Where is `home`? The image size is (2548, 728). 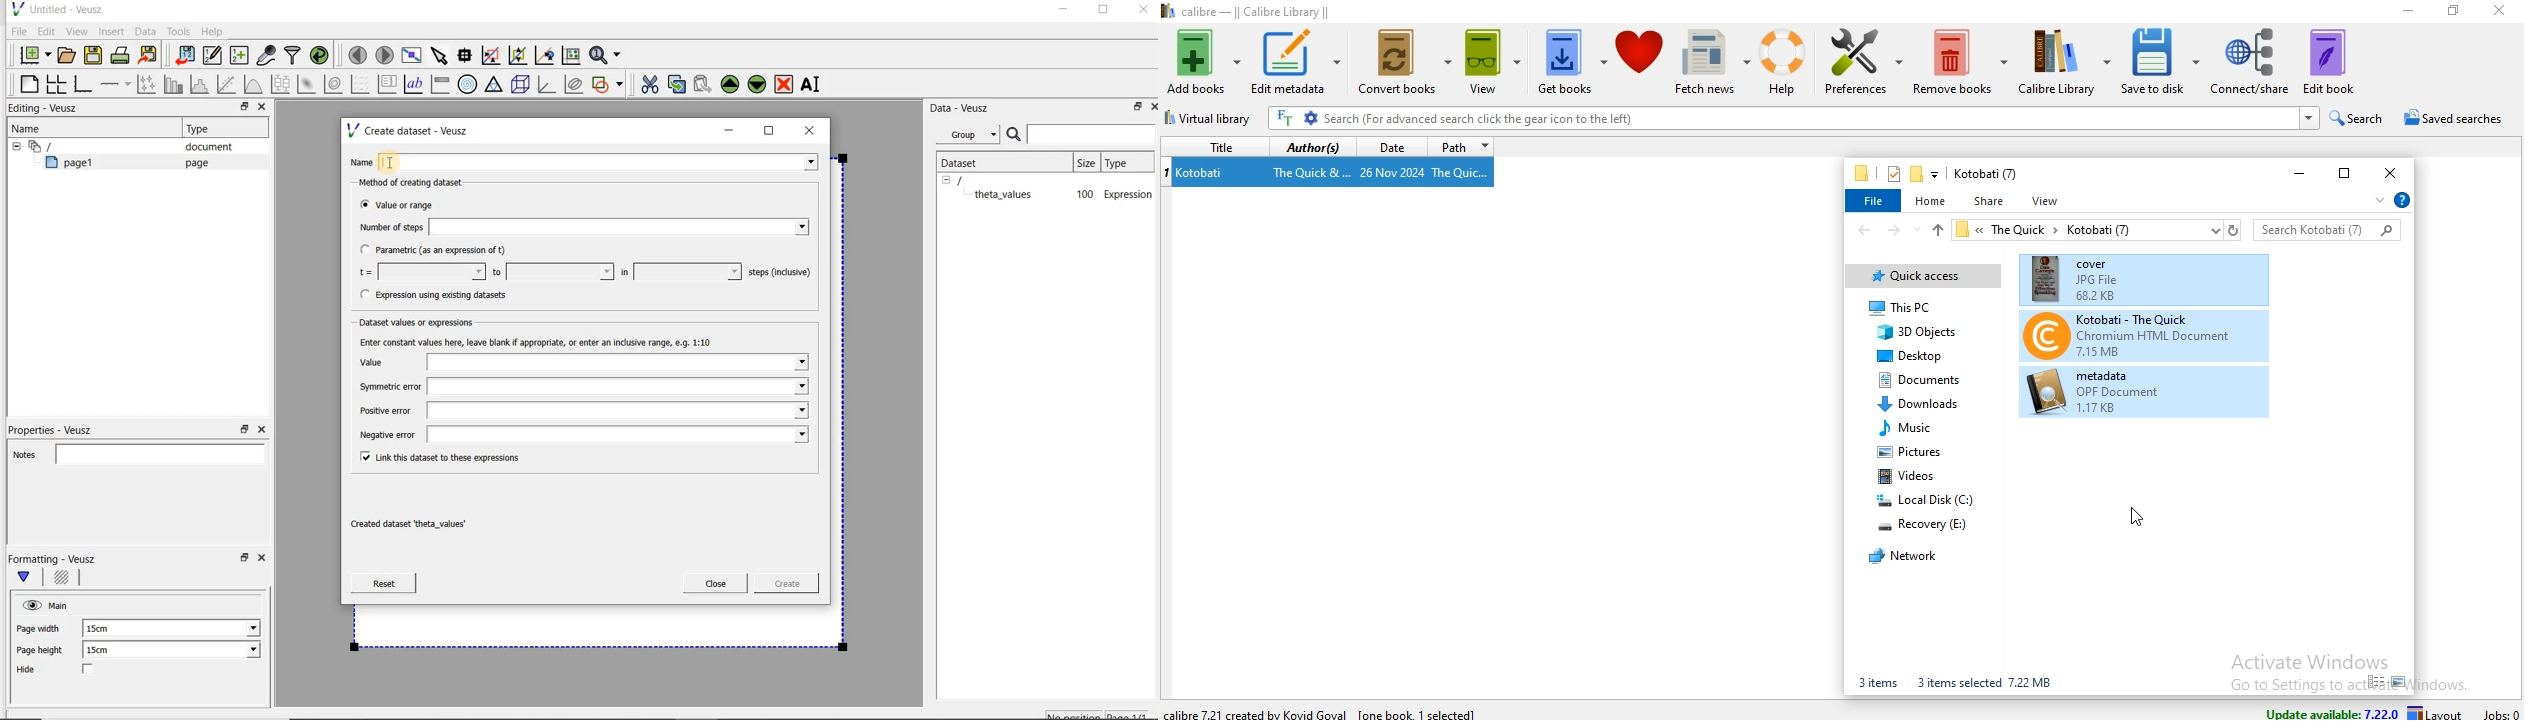 home is located at coordinates (1932, 199).